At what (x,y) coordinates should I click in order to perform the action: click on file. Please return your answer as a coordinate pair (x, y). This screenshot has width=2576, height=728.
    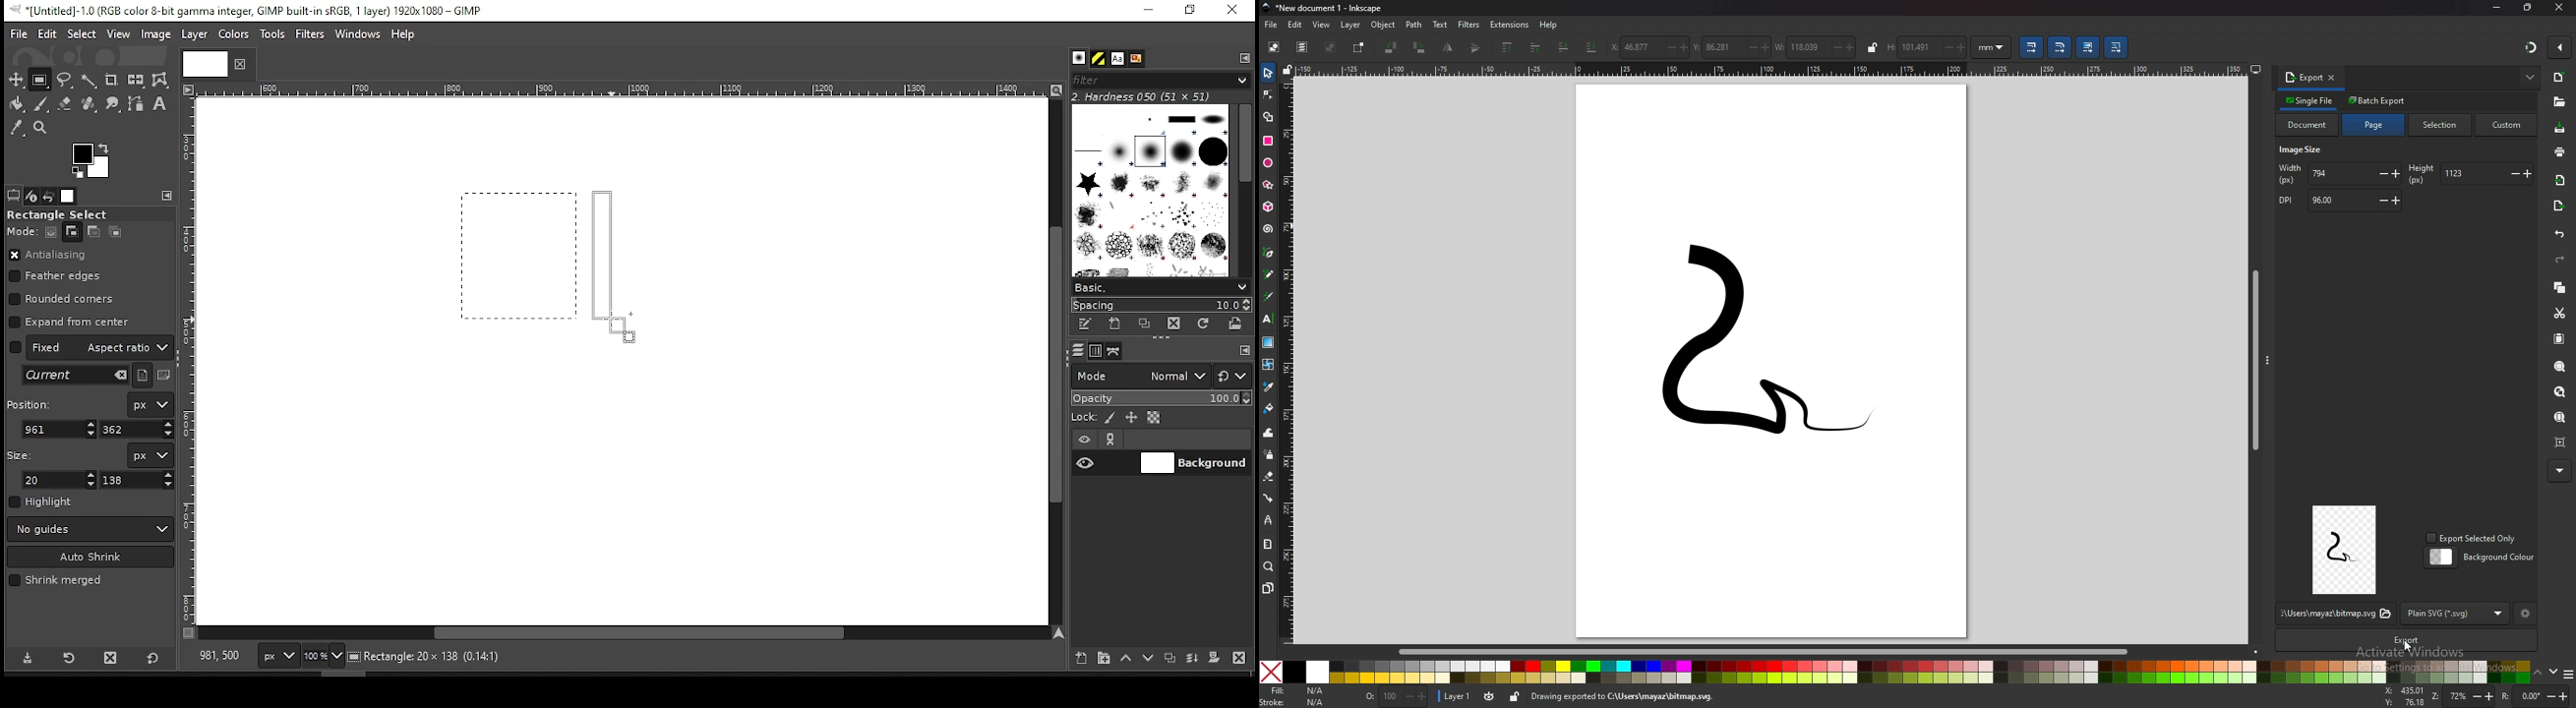
    Looking at the image, I should click on (19, 34).